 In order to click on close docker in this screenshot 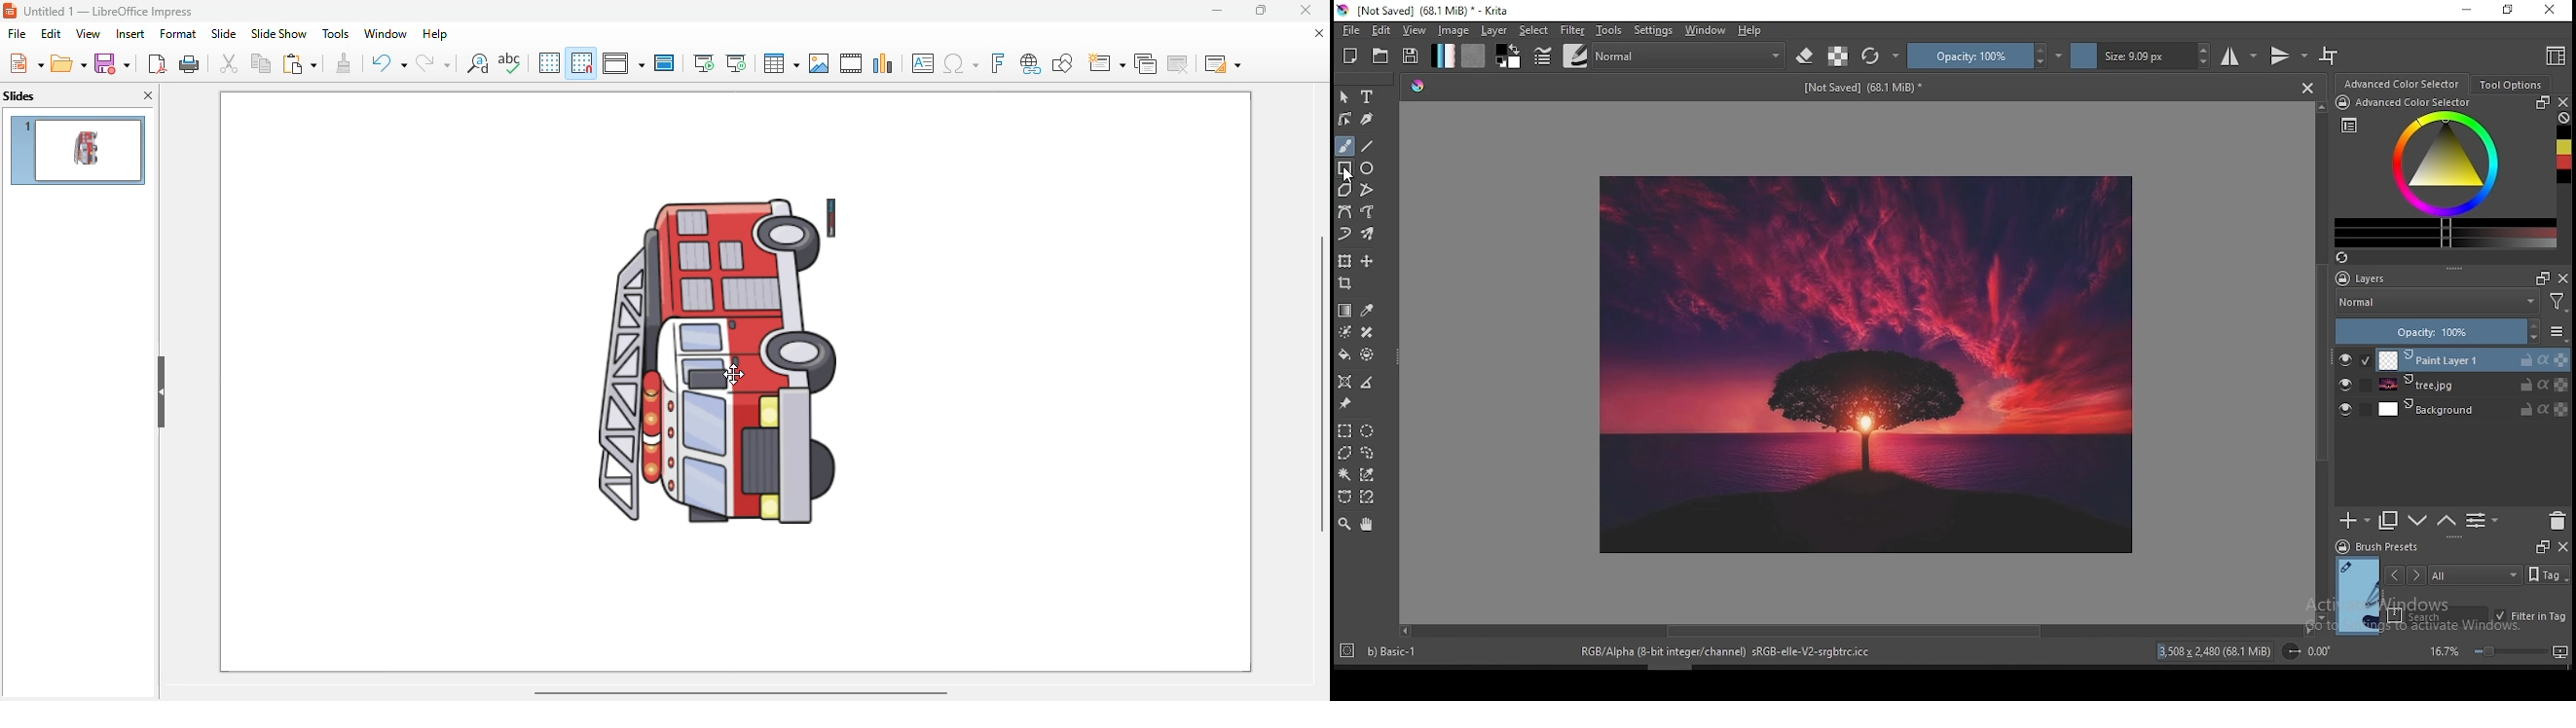, I will do `click(2564, 278)`.